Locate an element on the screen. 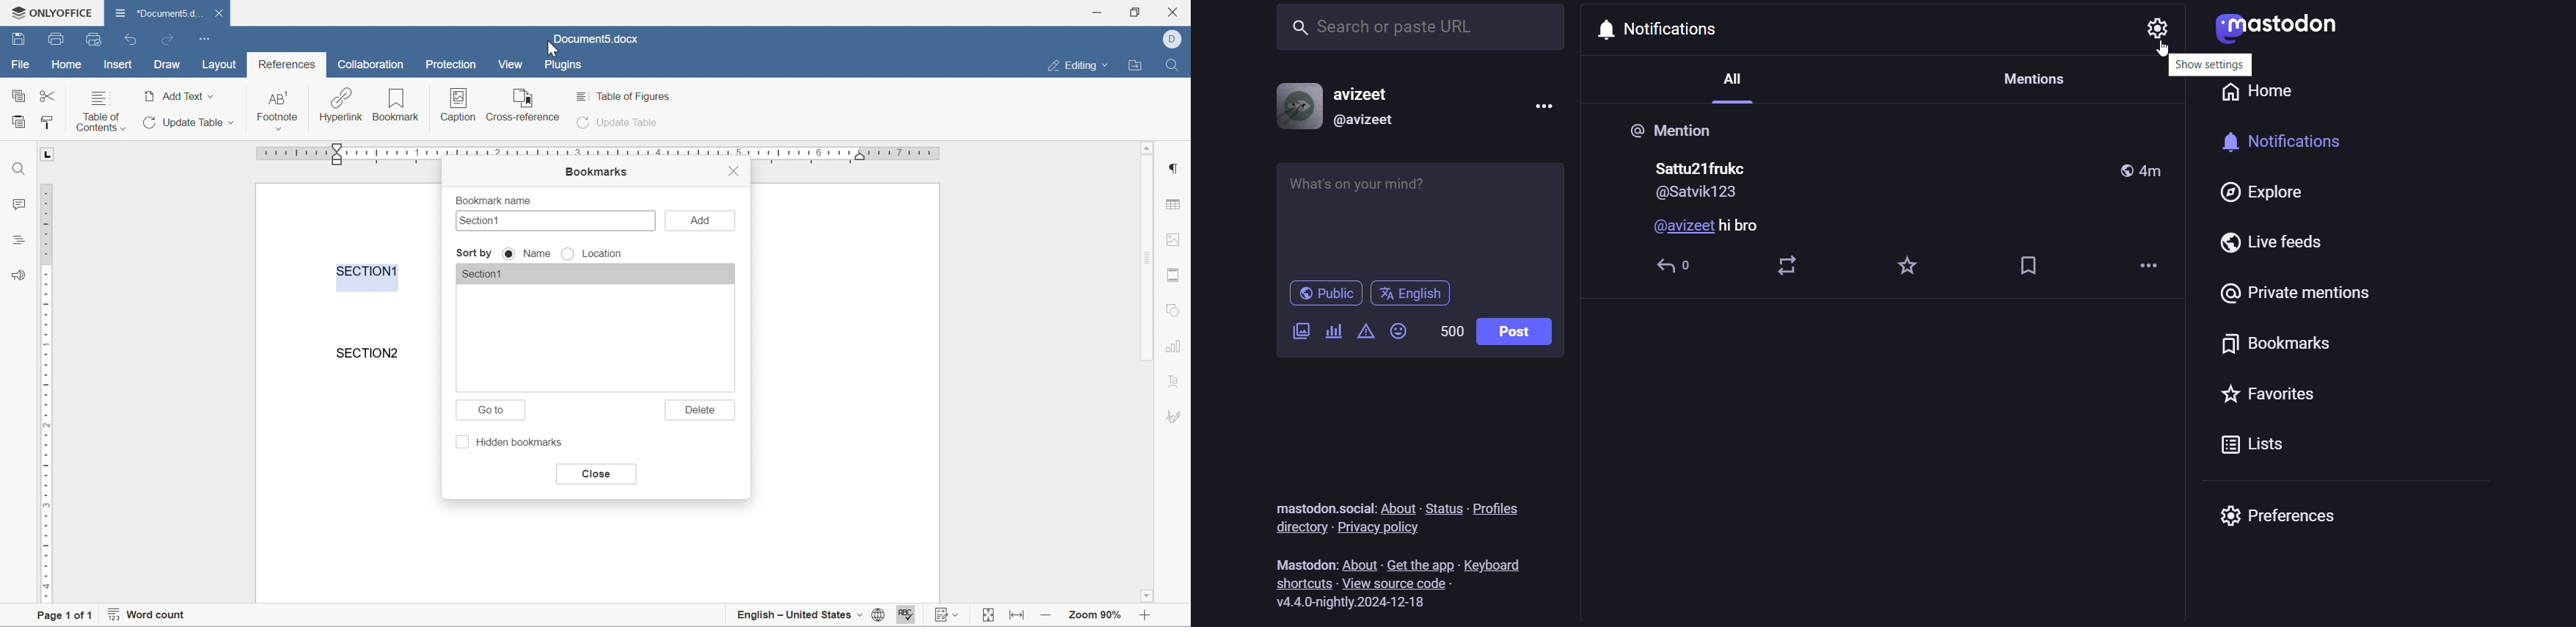 This screenshot has height=644, width=2576. favorites is located at coordinates (2274, 396).